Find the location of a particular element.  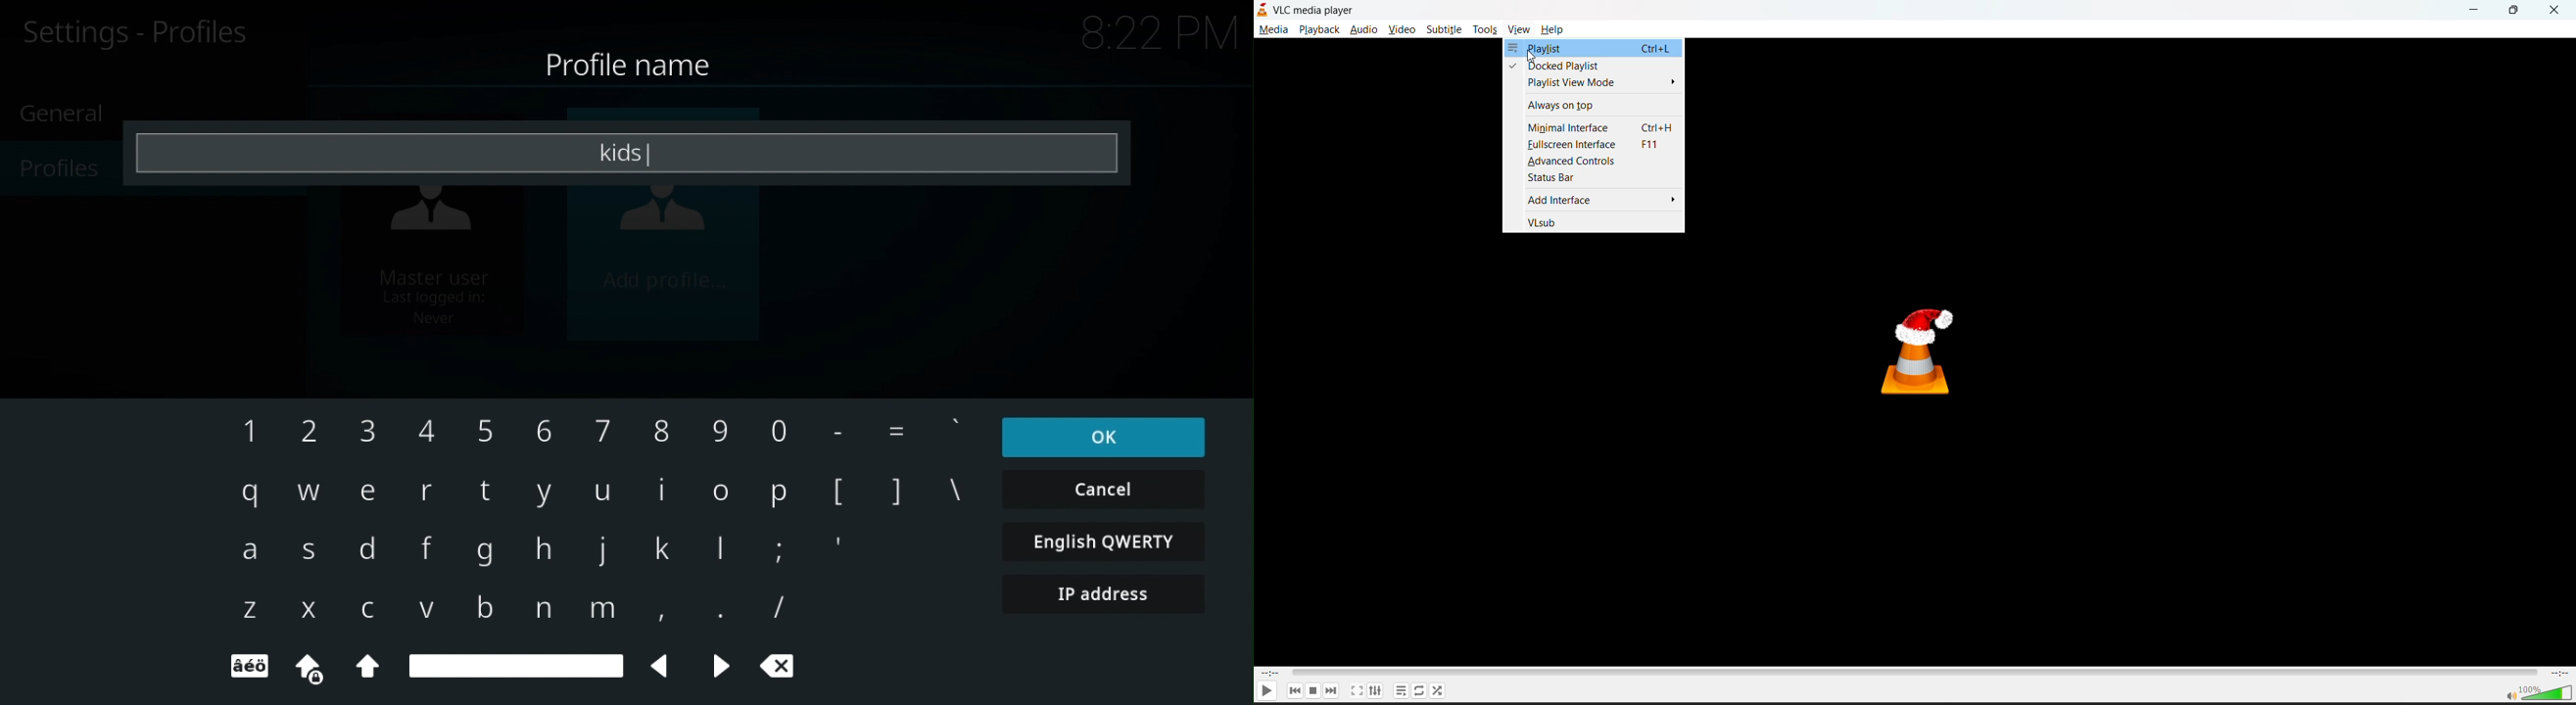

Text is located at coordinates (626, 152).